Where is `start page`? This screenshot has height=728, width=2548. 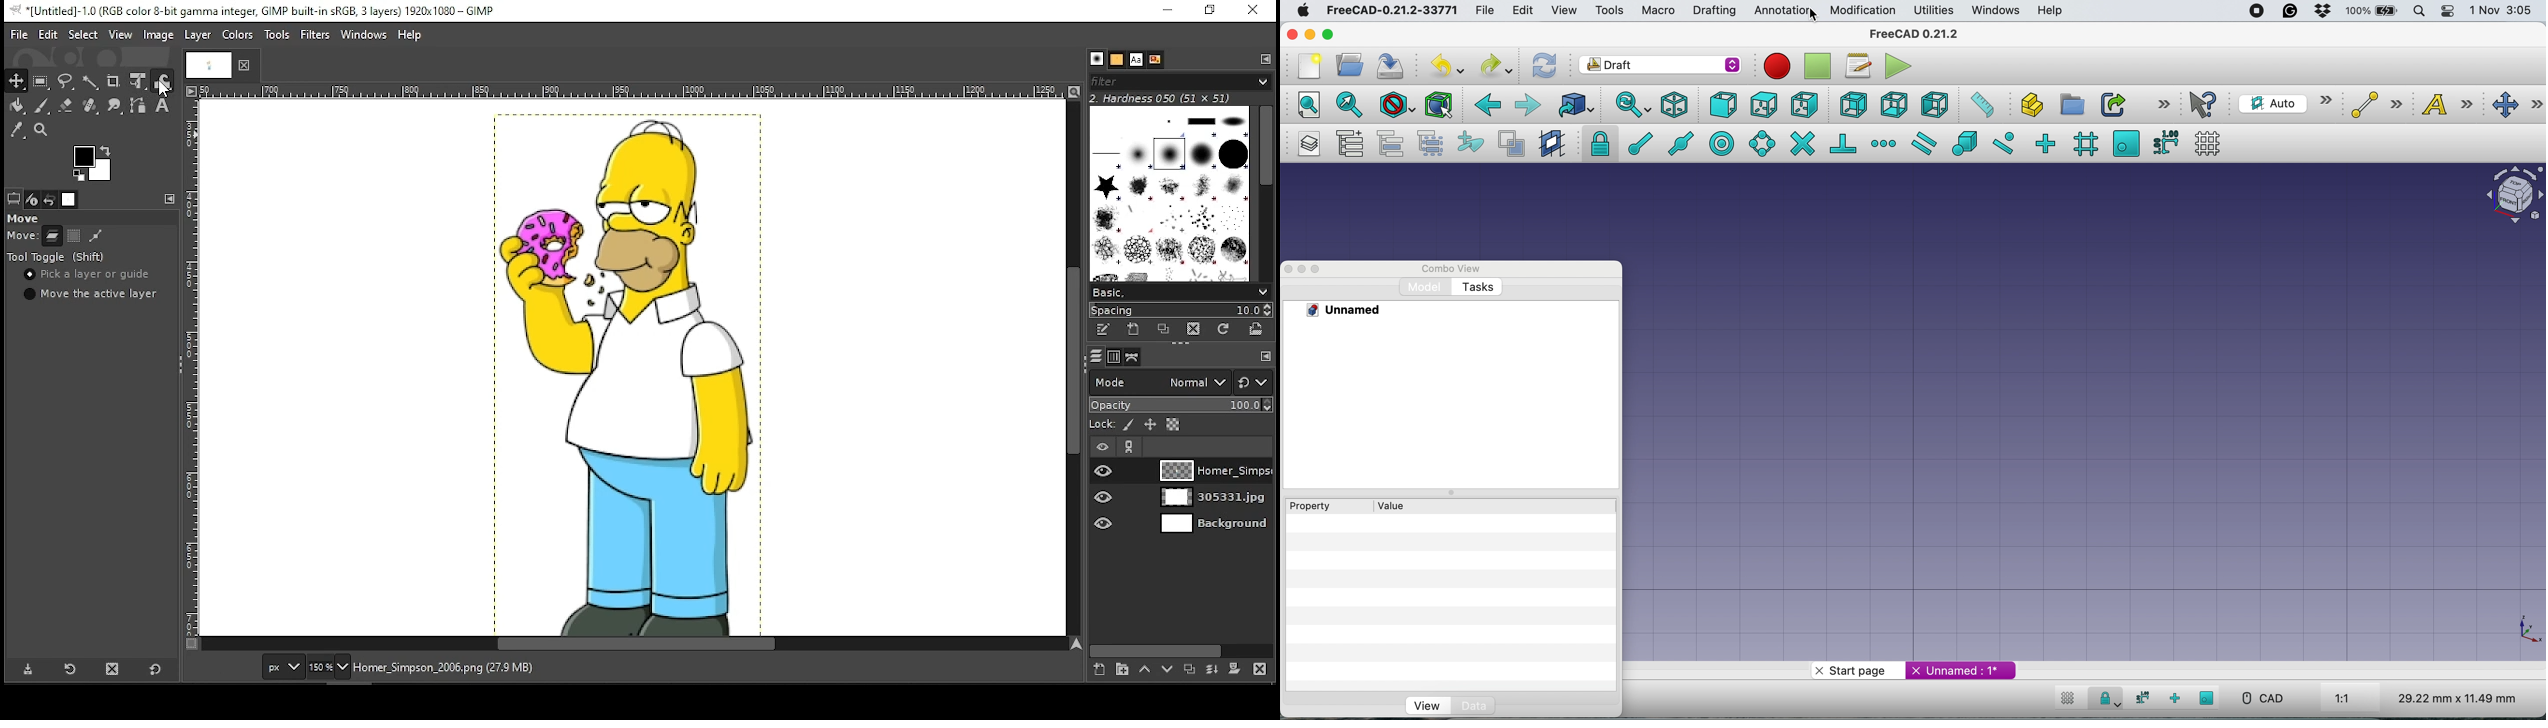
start page is located at coordinates (1847, 669).